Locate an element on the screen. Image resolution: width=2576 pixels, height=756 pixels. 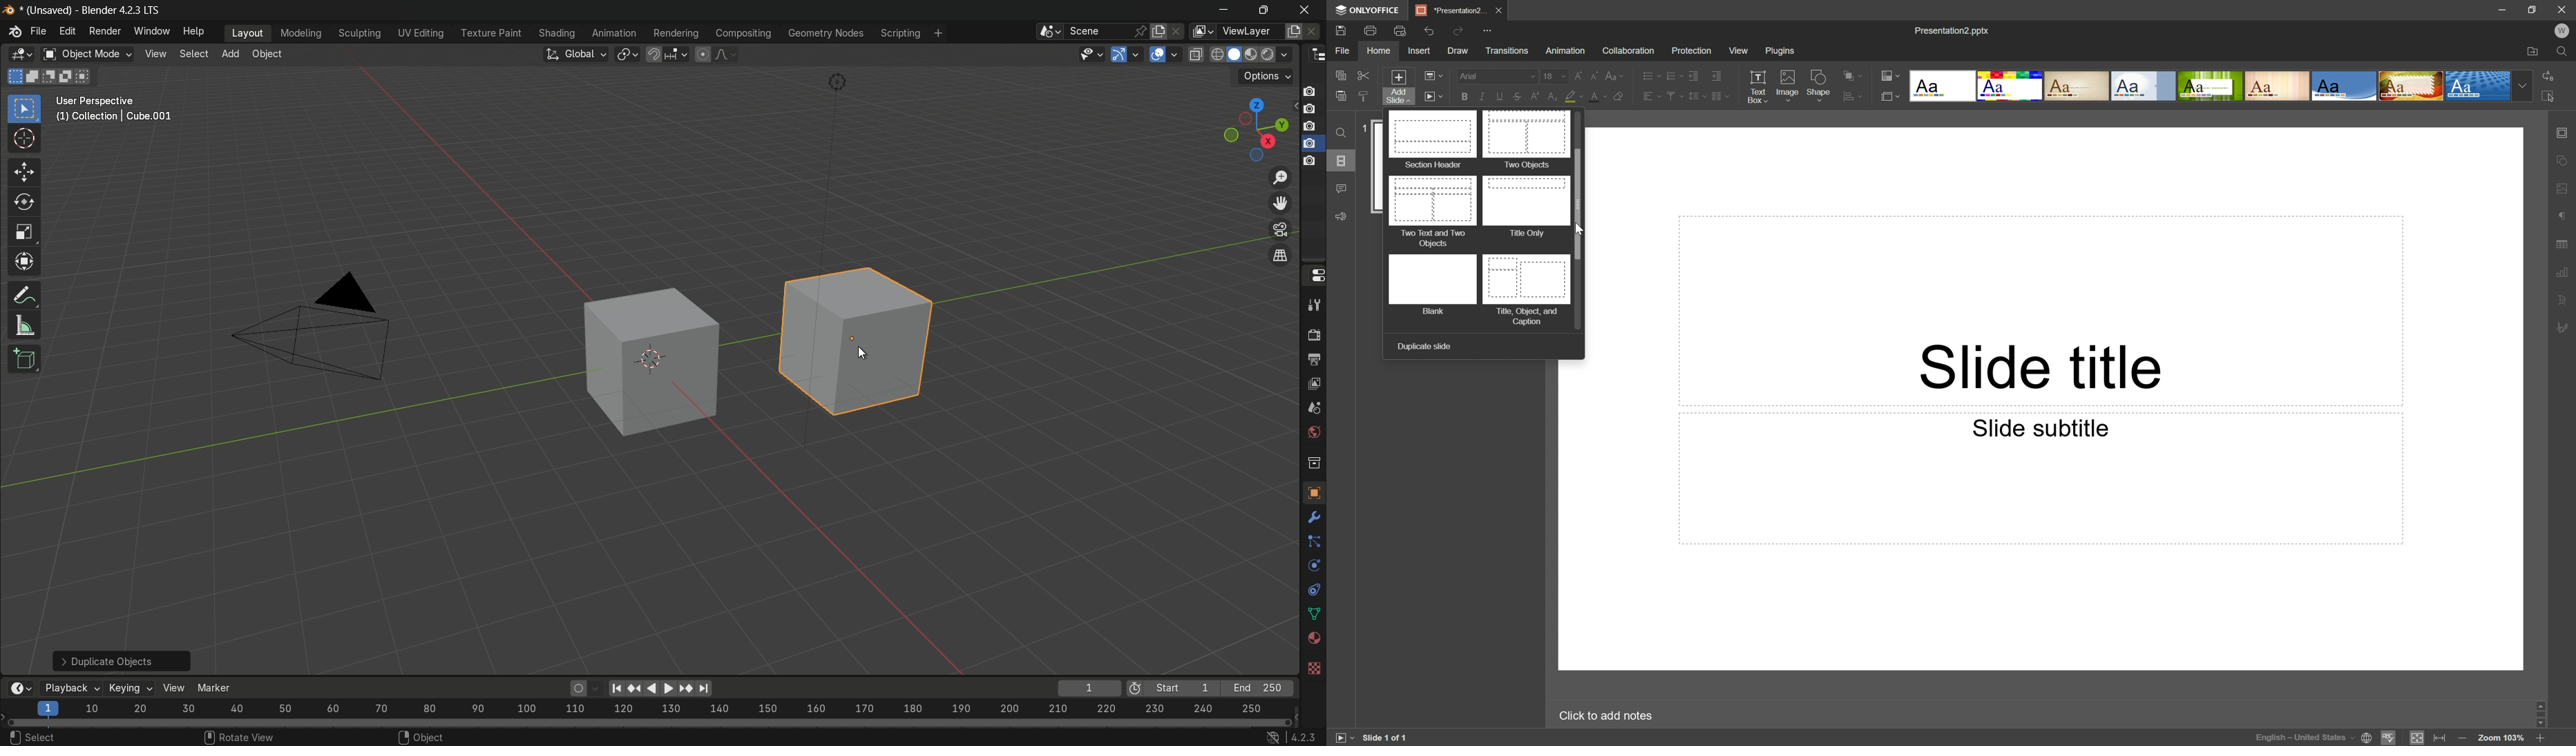
Paste style is located at coordinates (1362, 97).